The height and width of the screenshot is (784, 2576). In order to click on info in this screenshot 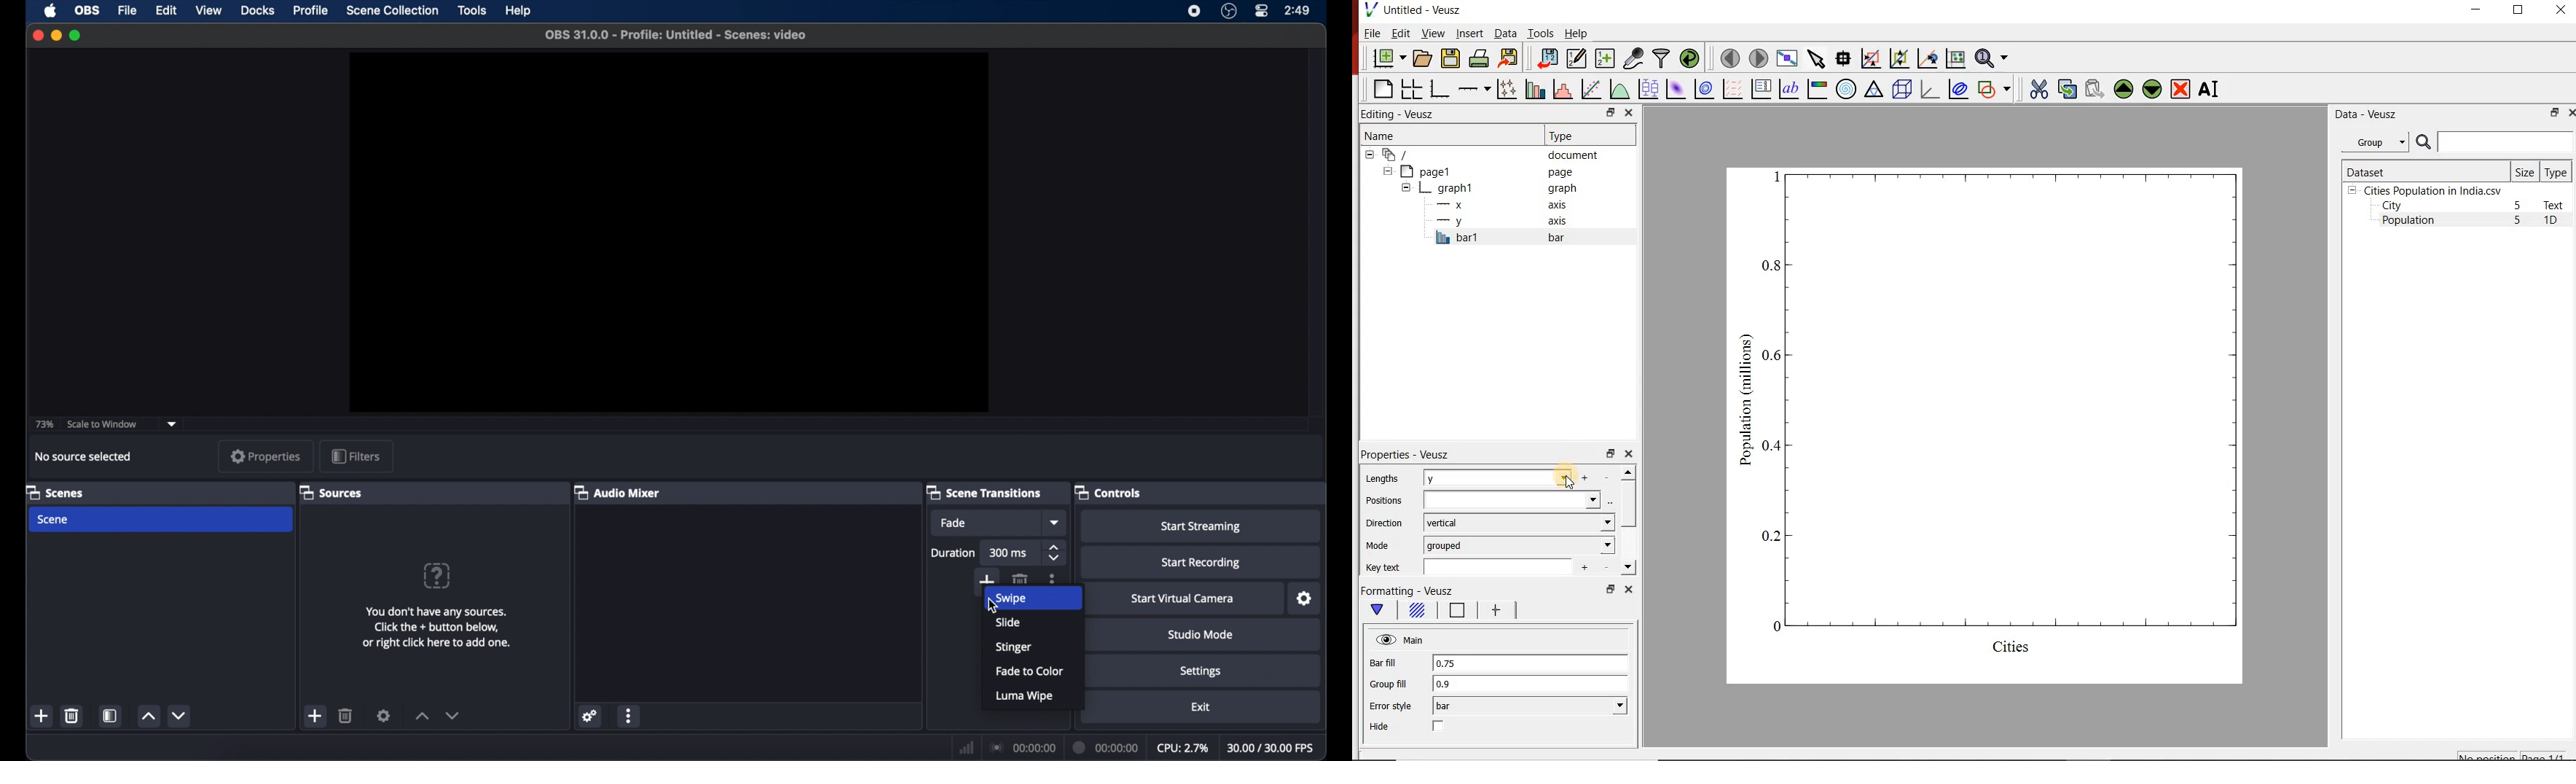, I will do `click(438, 627)`.